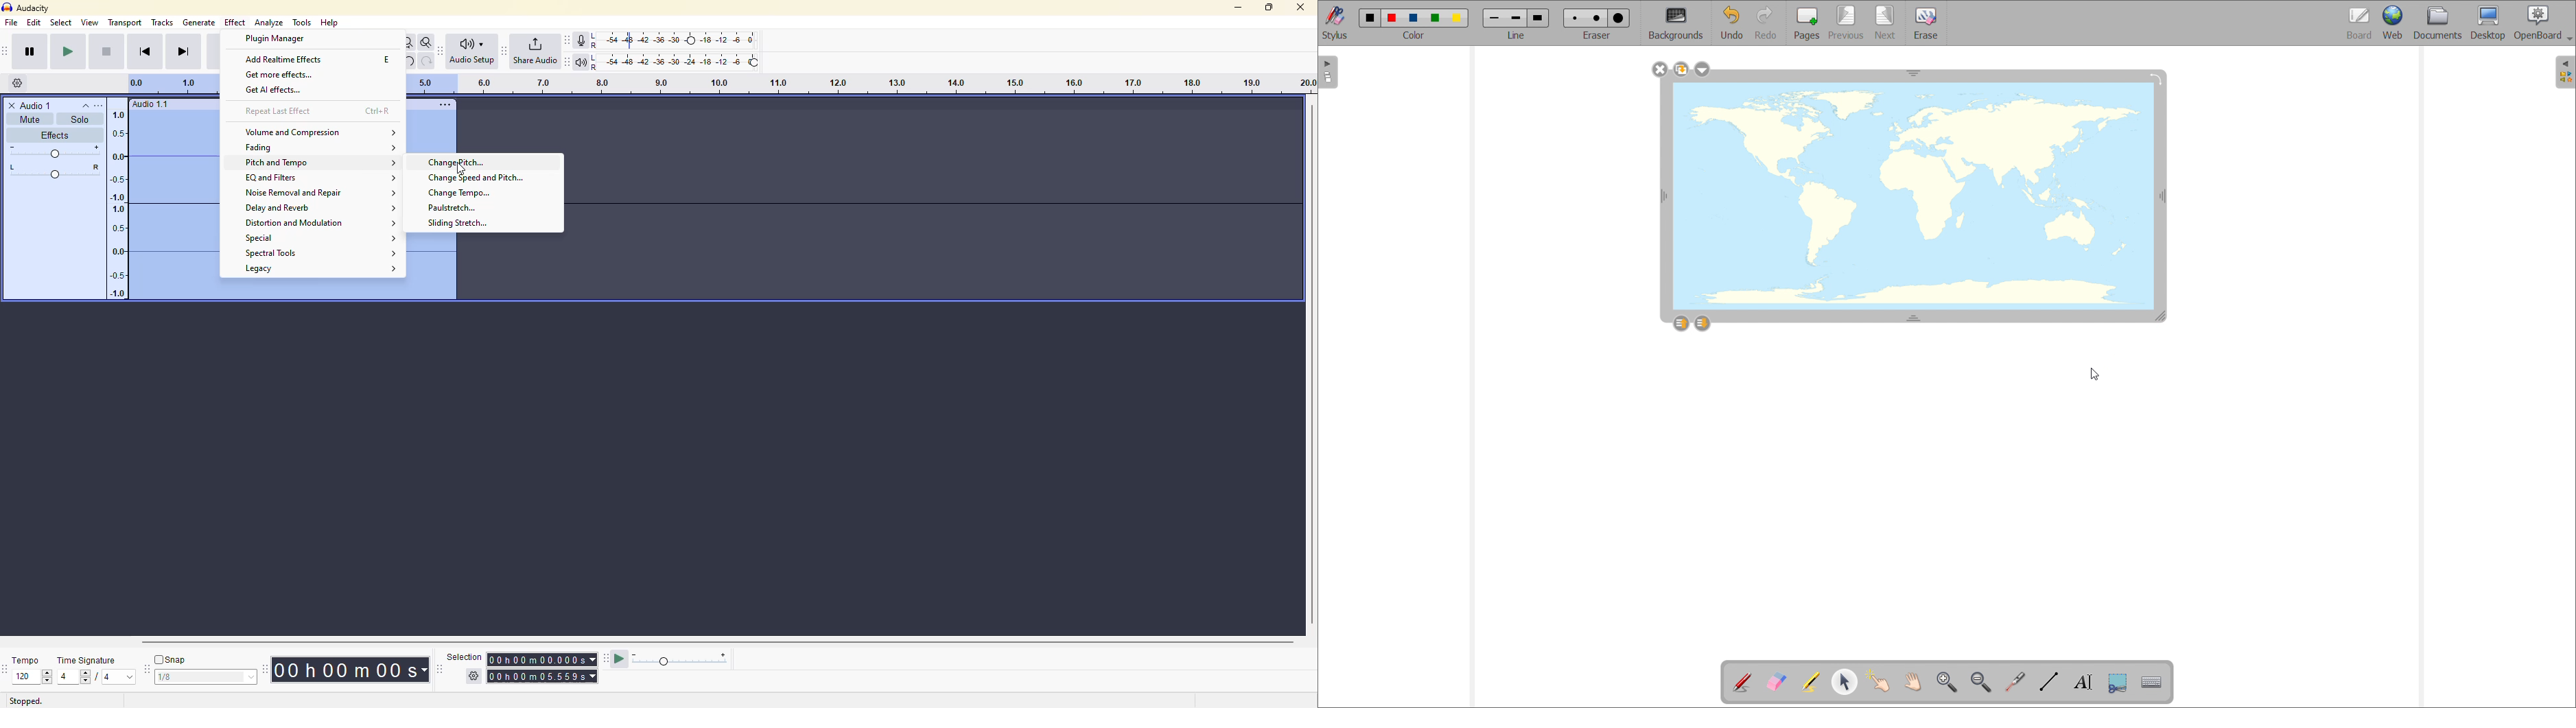 The image size is (2576, 728). I want to click on black, so click(1371, 18).